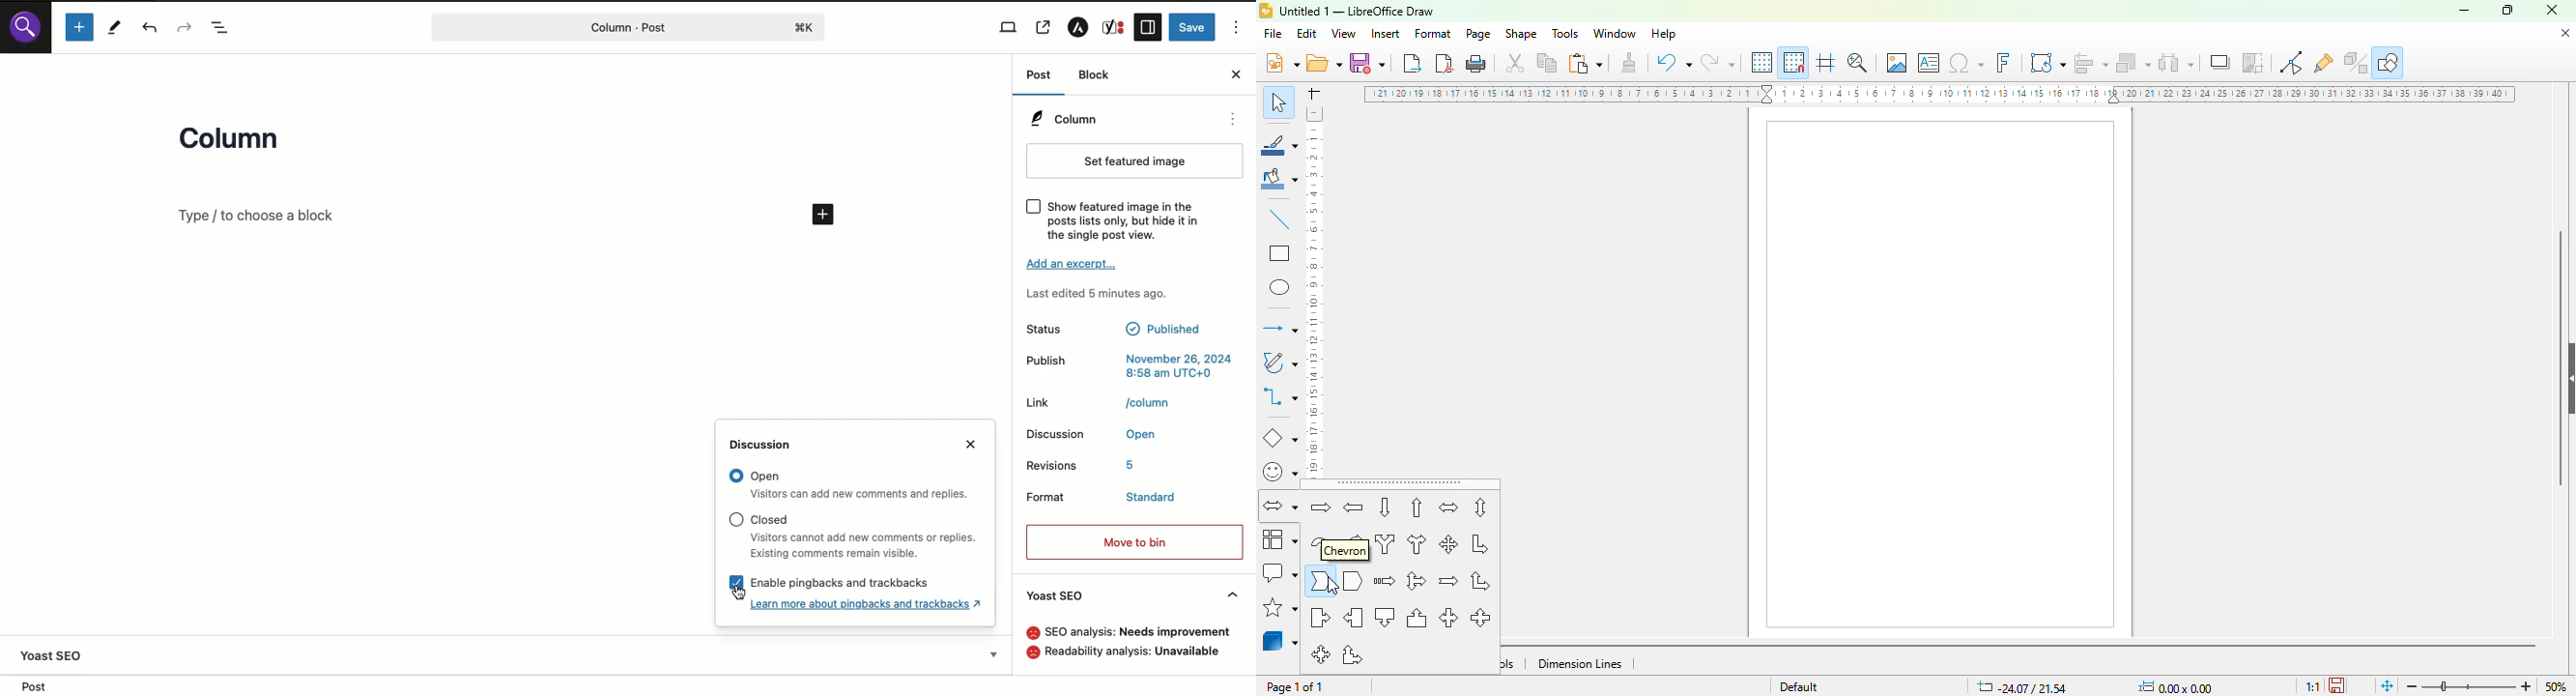 Image resolution: width=2576 pixels, height=700 pixels. What do you see at coordinates (1295, 687) in the screenshot?
I see `page 1 of 1` at bounding box center [1295, 687].